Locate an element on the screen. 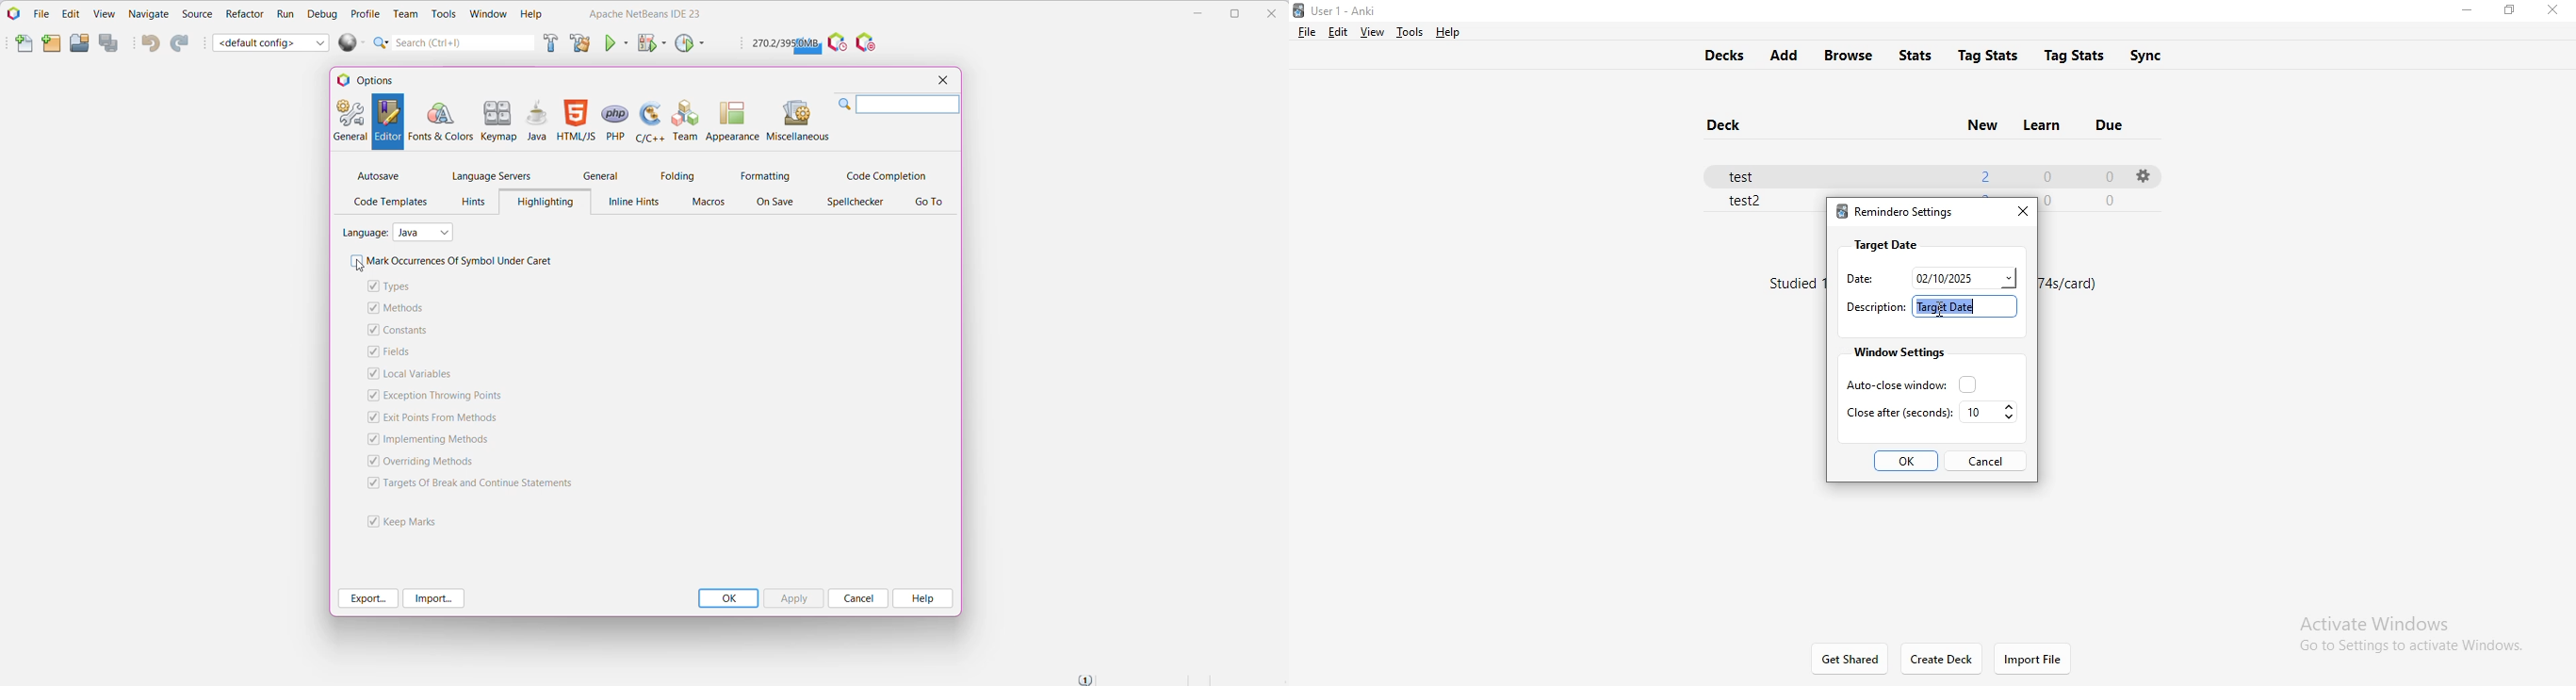 The width and height of the screenshot is (2576, 700). add is located at coordinates (1783, 56).